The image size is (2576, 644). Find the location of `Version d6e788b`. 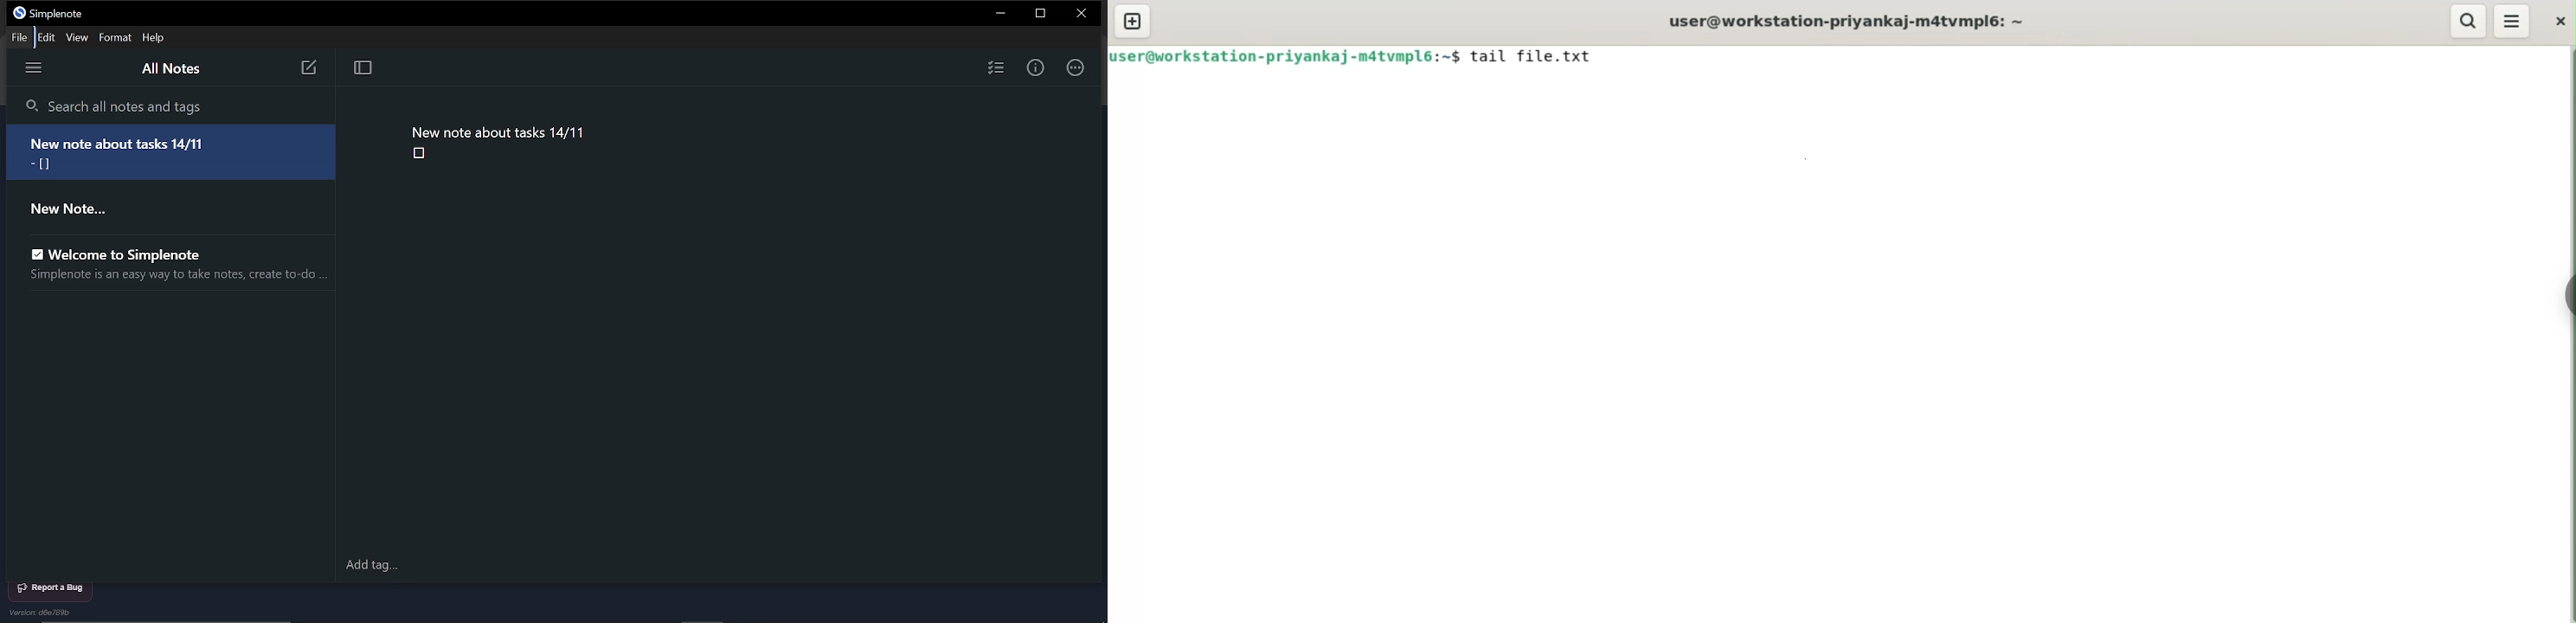

Version d6e788b is located at coordinates (44, 613).